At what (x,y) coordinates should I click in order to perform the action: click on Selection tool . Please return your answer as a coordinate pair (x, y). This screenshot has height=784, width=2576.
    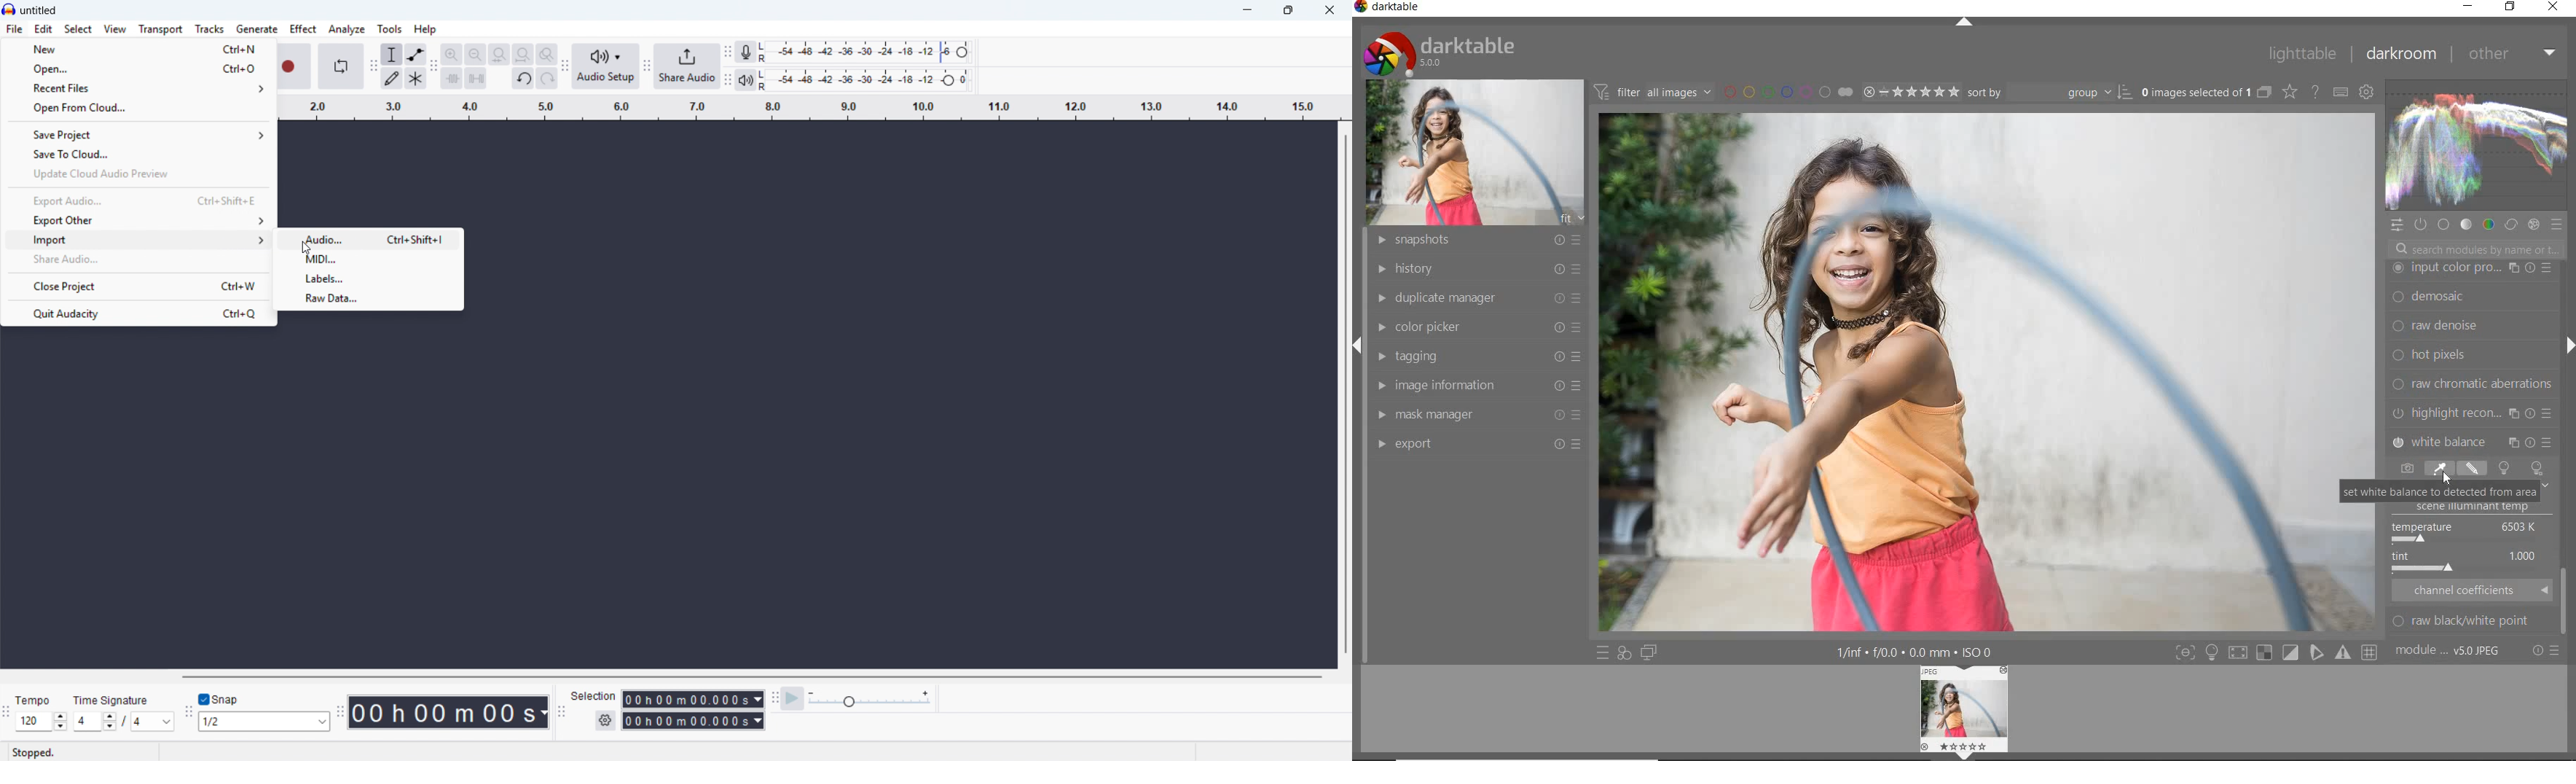
    Looking at the image, I should click on (392, 54).